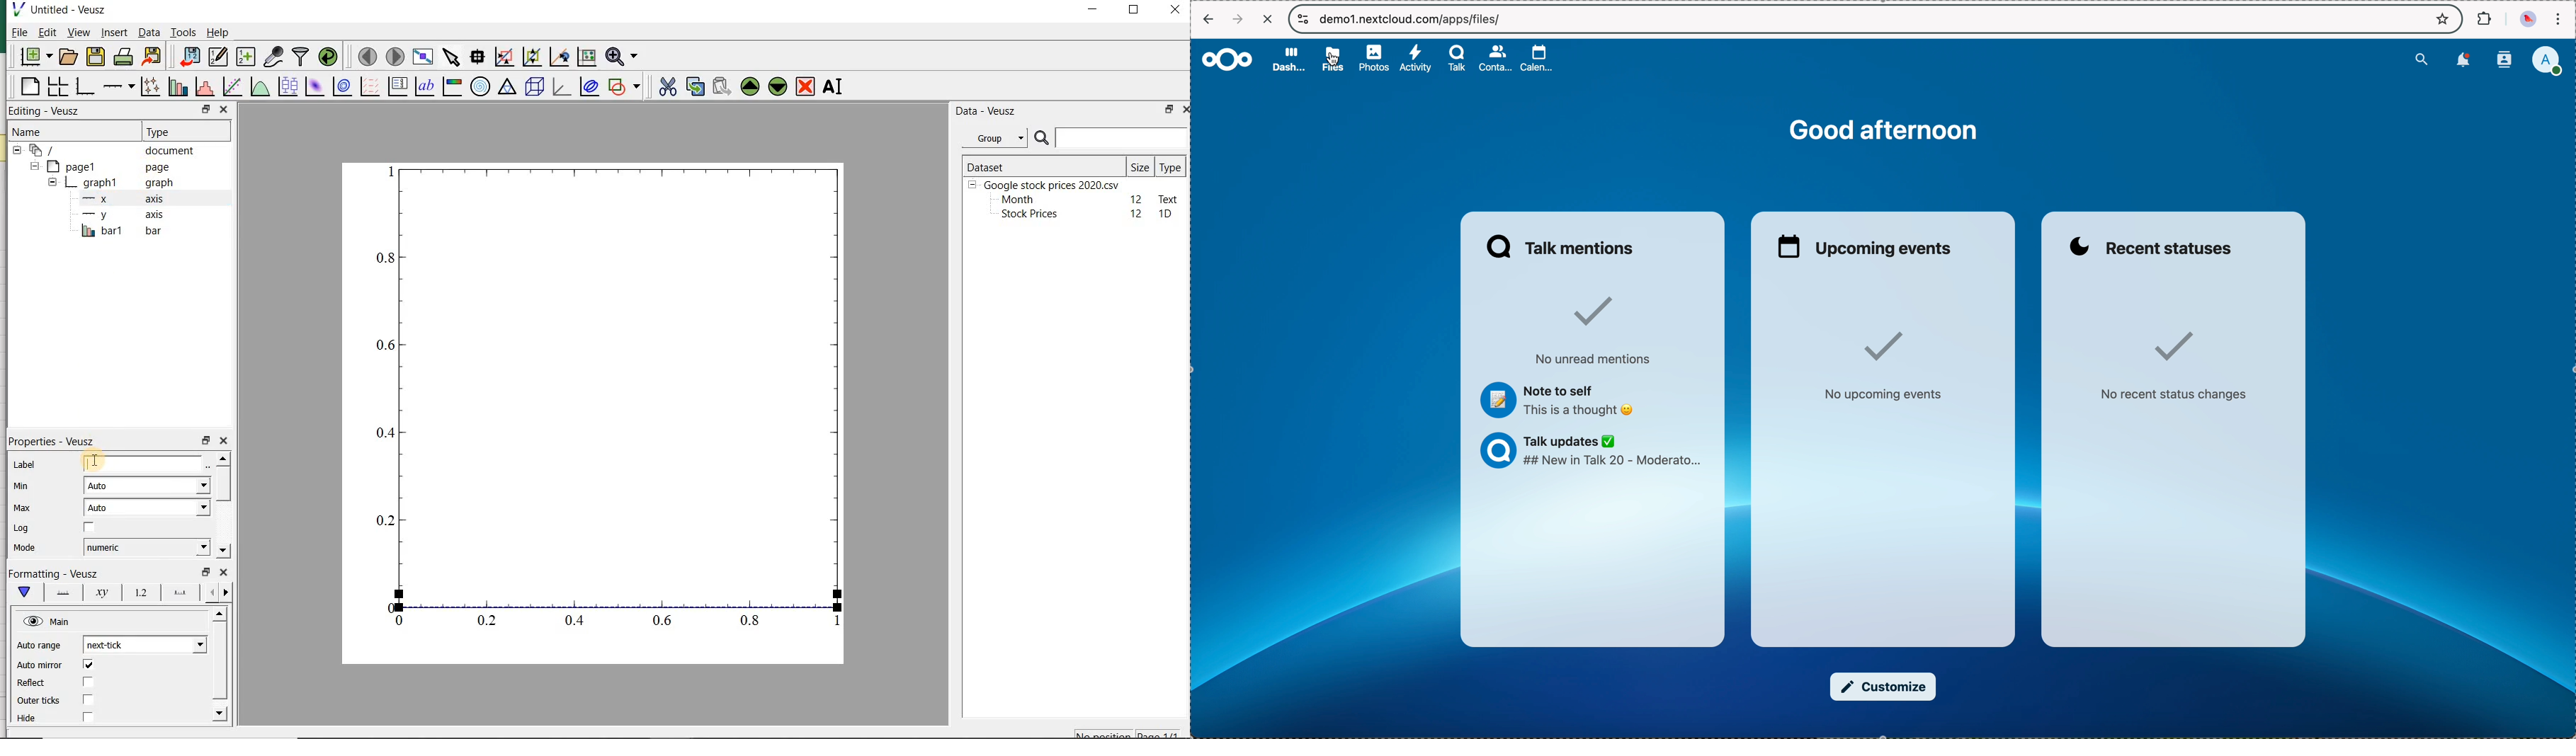  Describe the element at coordinates (1137, 214) in the screenshot. I see `12` at that location.